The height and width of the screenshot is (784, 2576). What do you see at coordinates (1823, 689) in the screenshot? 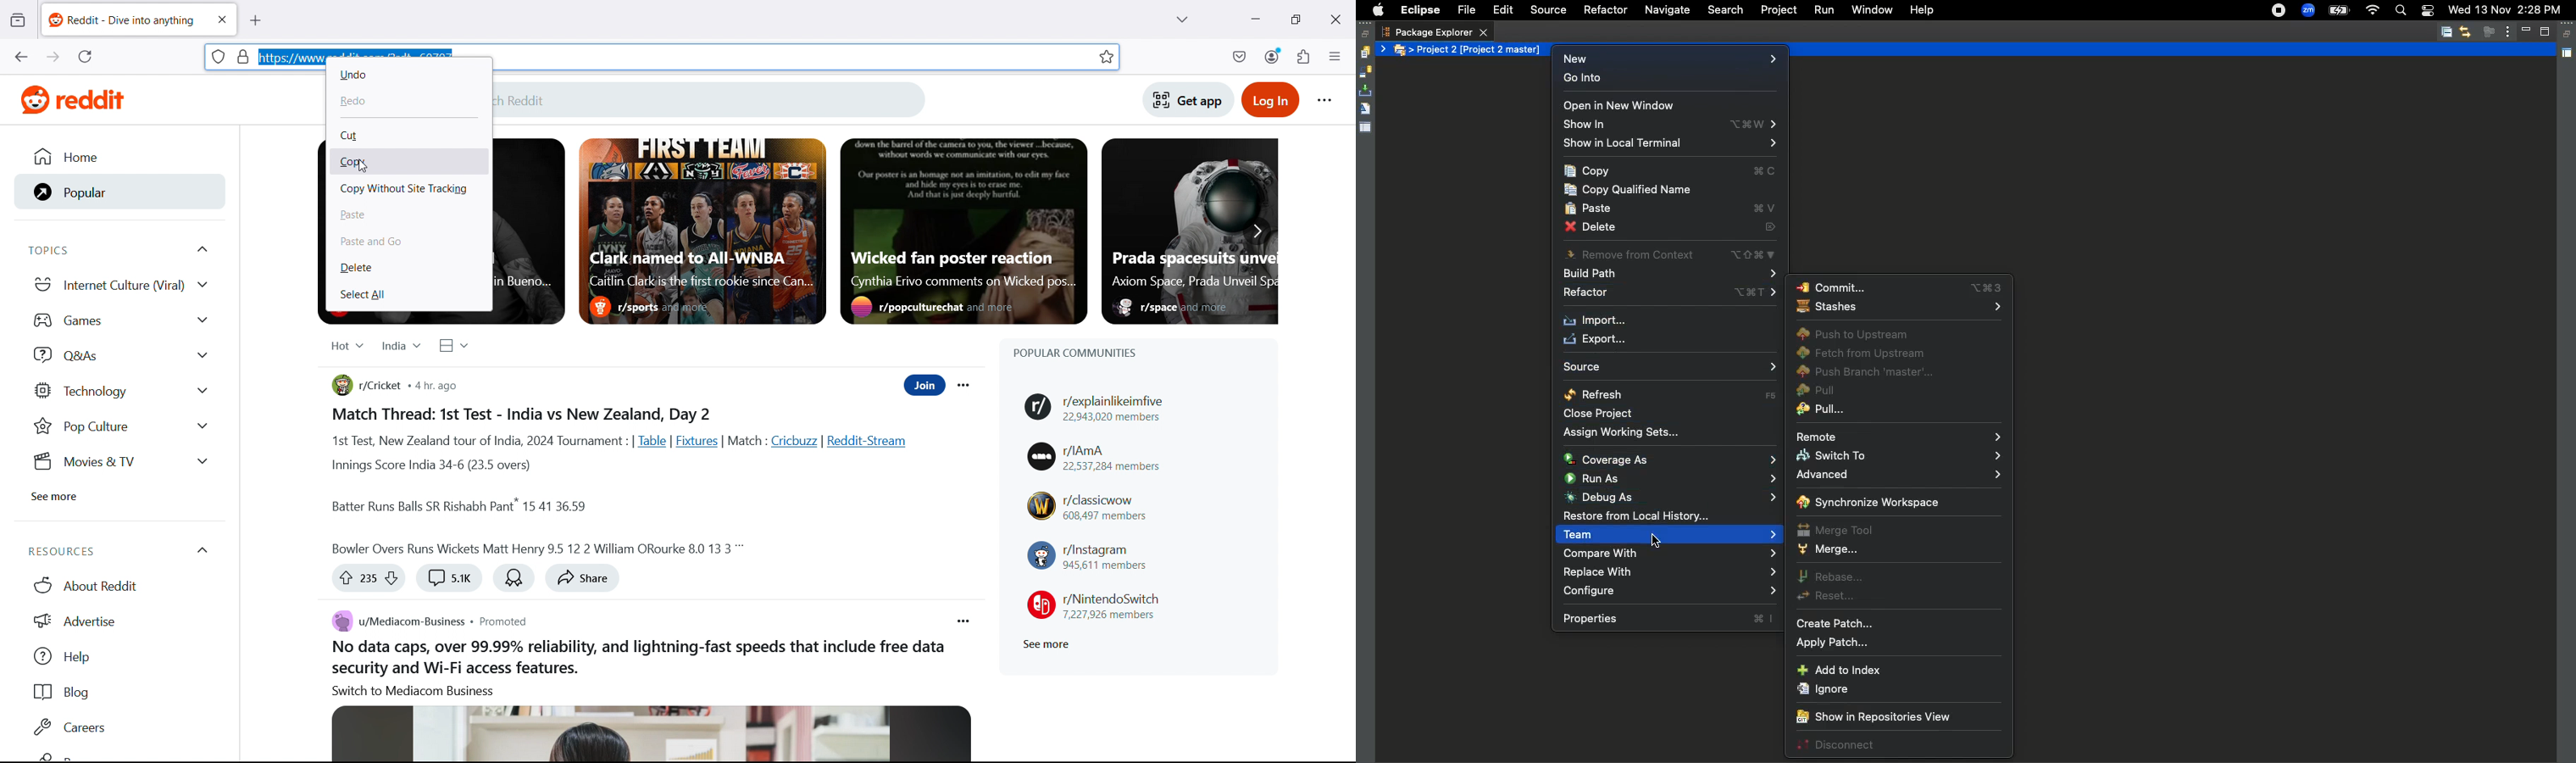
I see `Ignore` at bounding box center [1823, 689].